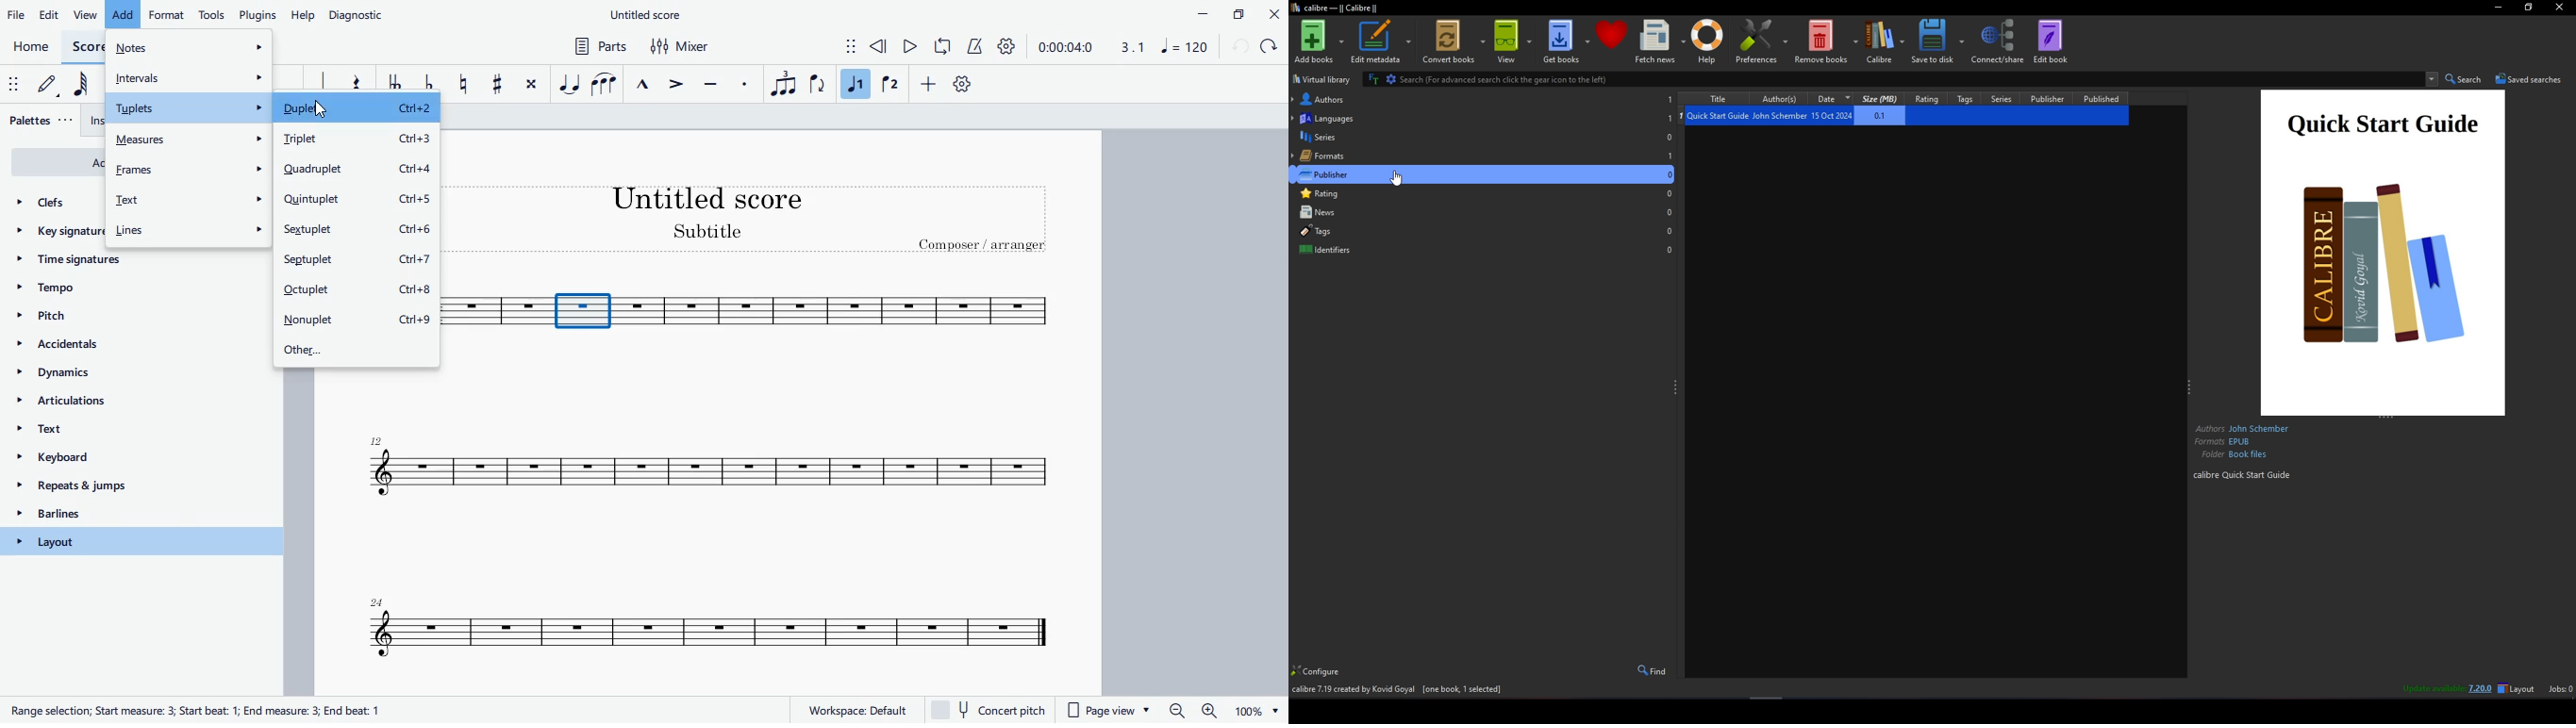 This screenshot has width=2576, height=728. I want to click on view, so click(86, 15).